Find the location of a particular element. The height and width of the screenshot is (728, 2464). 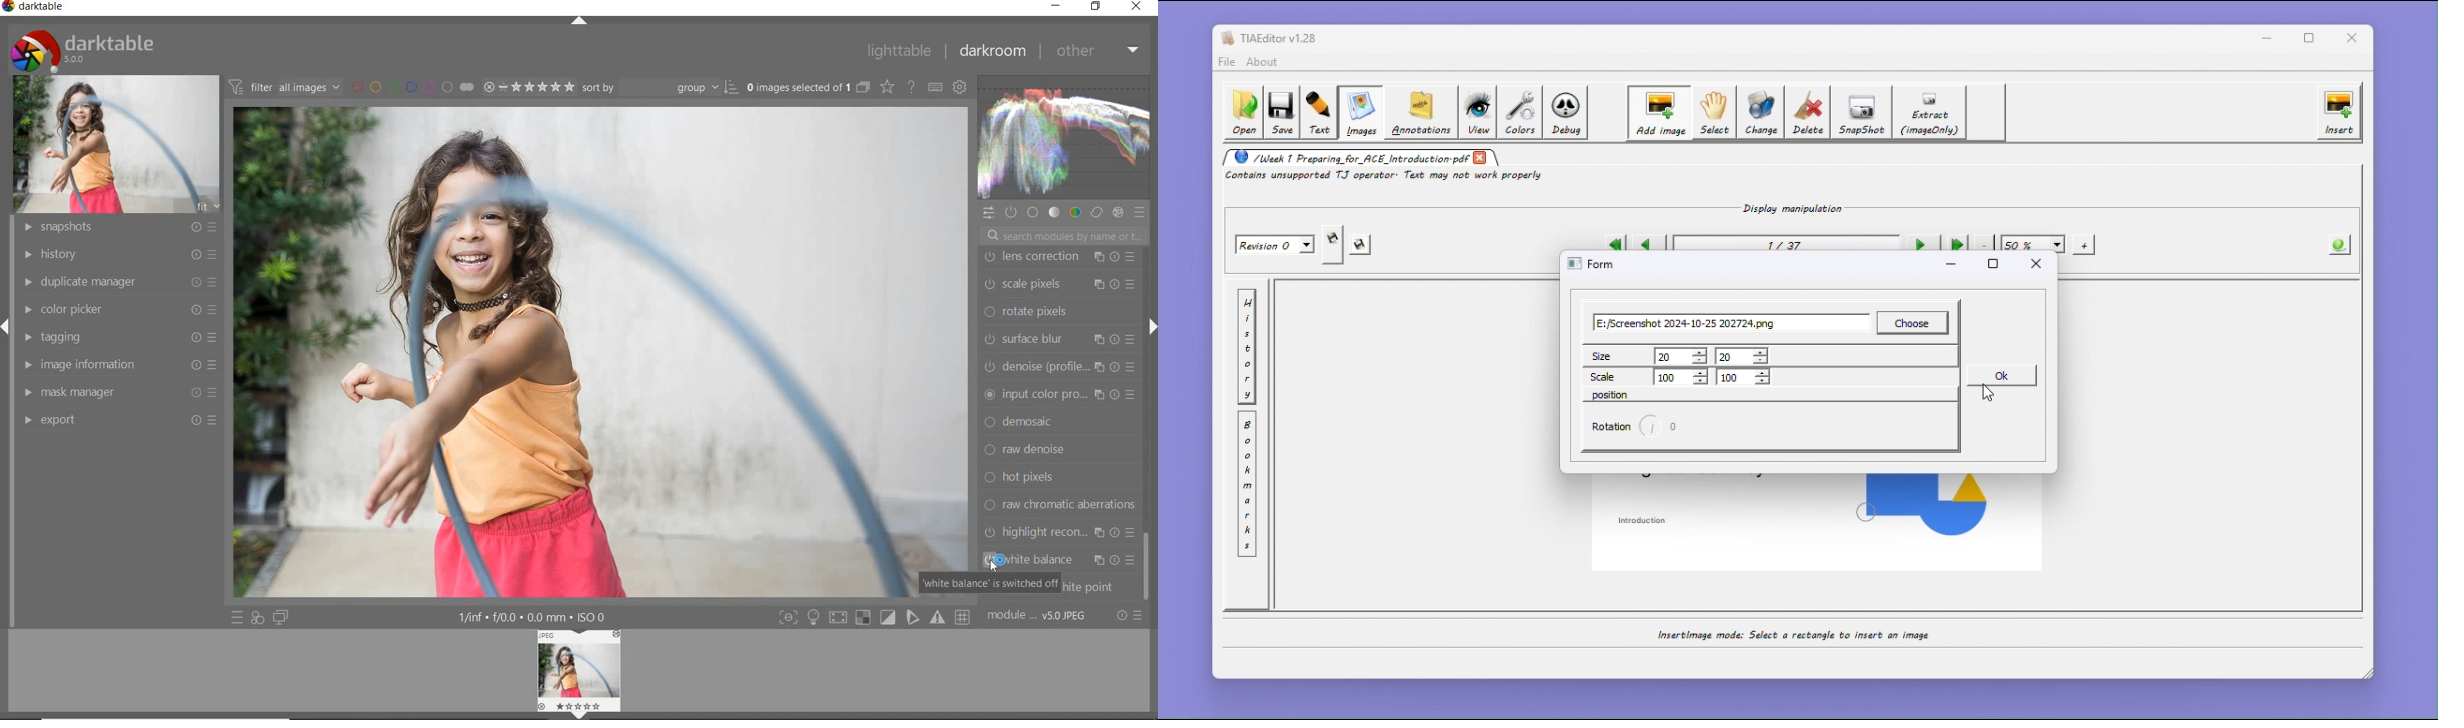

snapshots is located at coordinates (115, 228).